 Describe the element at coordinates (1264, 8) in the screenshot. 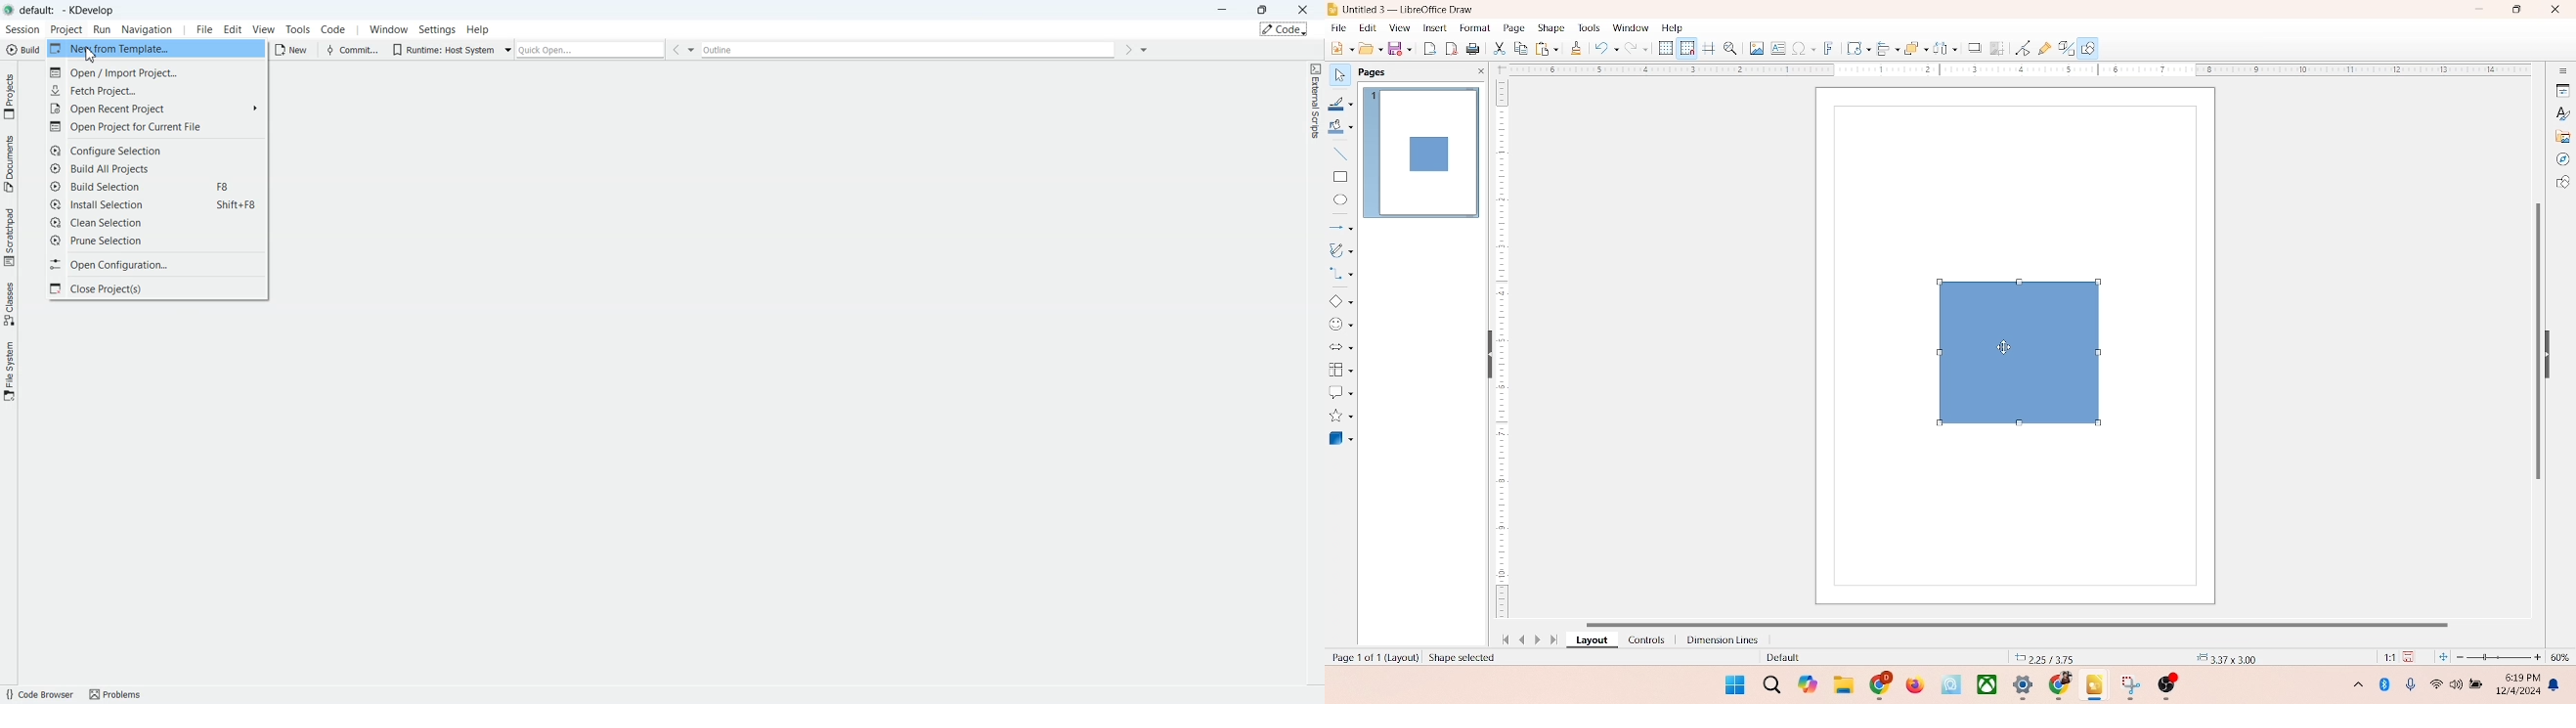

I see `Maximize` at that location.